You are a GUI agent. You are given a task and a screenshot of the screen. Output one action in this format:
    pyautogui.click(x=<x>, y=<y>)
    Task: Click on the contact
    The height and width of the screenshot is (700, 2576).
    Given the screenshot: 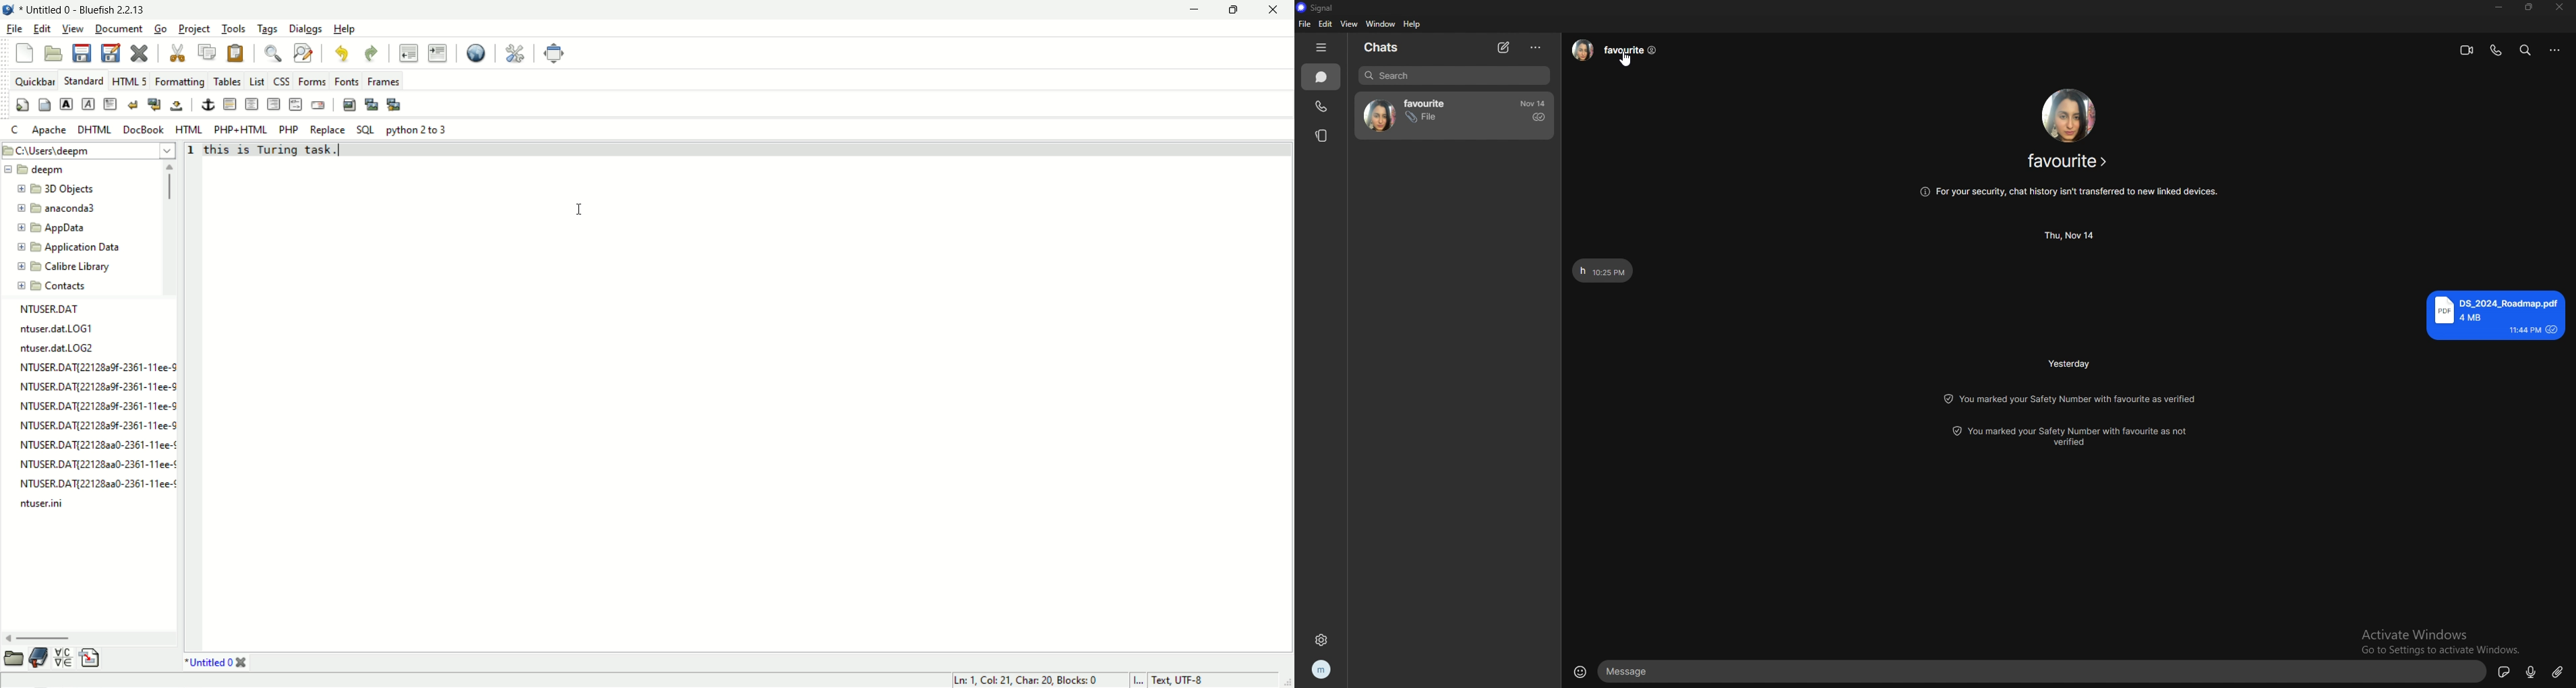 What is the action you would take?
    pyautogui.click(x=1434, y=115)
    